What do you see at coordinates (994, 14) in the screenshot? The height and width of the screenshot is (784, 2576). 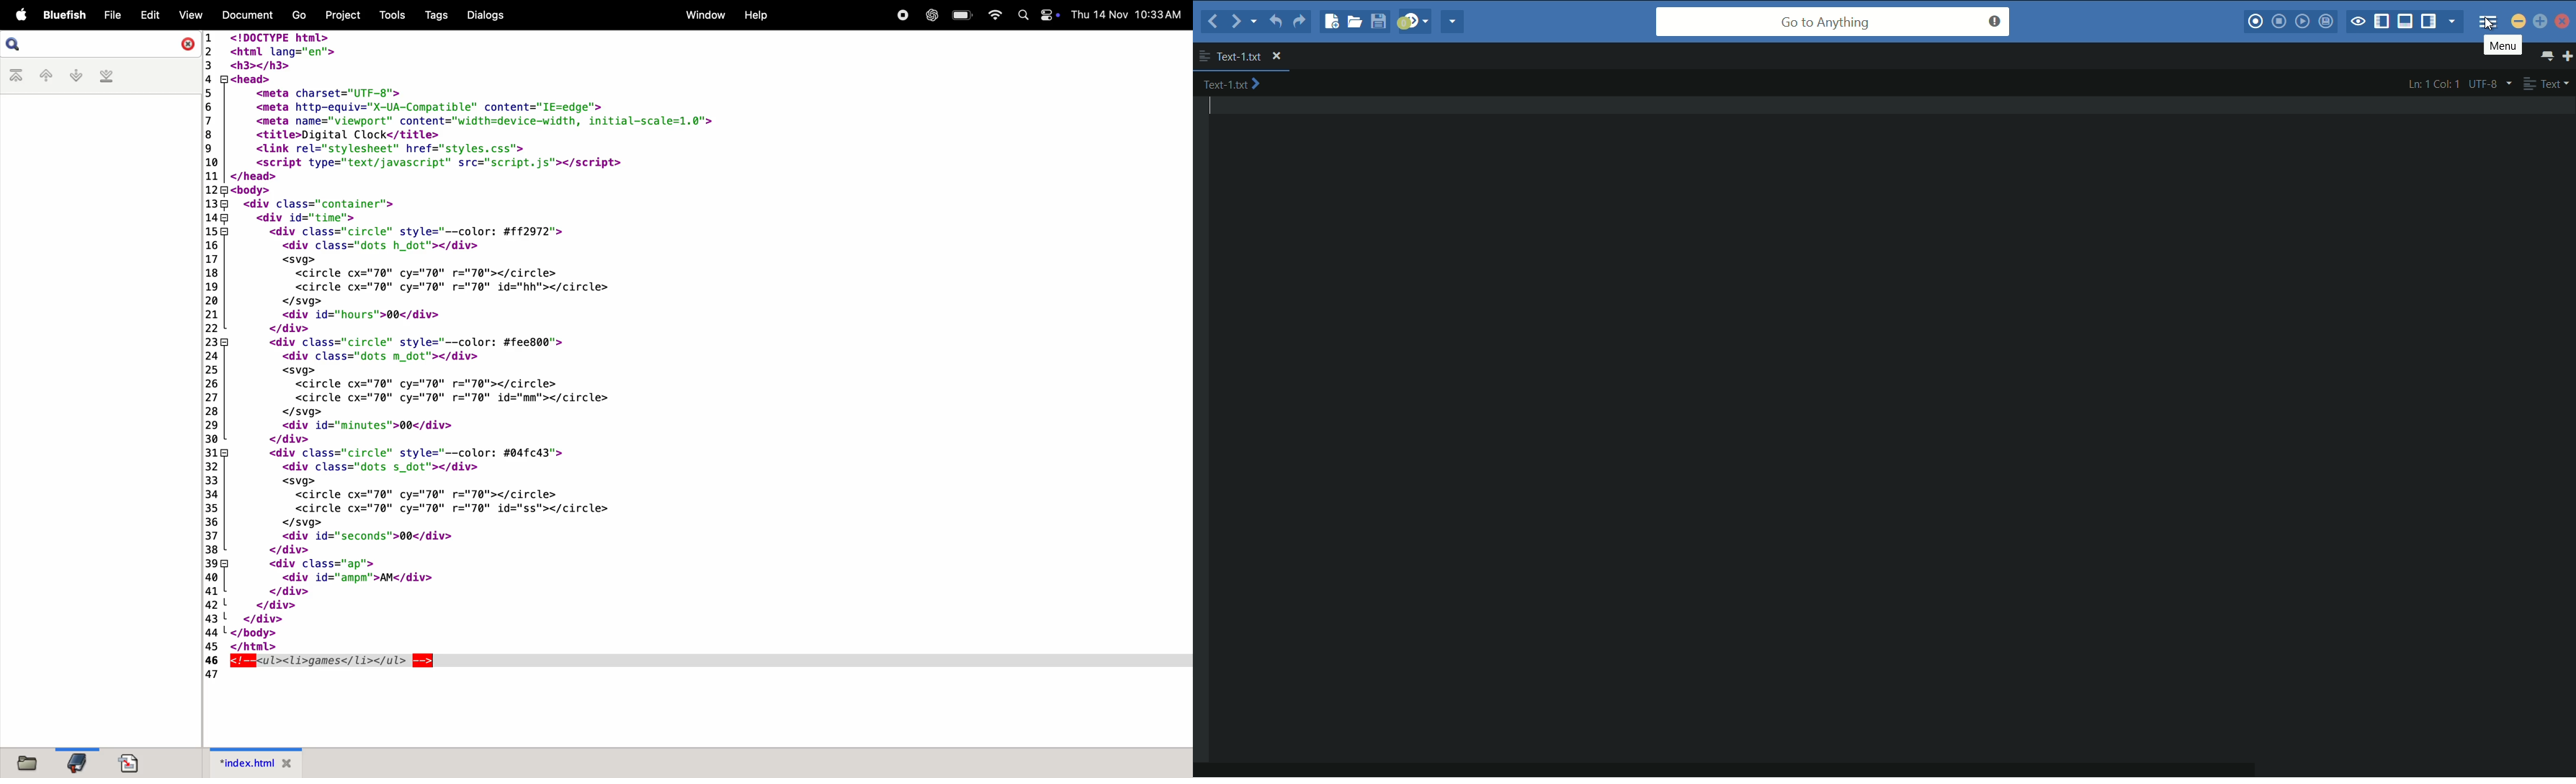 I see `wifi` at bounding box center [994, 14].